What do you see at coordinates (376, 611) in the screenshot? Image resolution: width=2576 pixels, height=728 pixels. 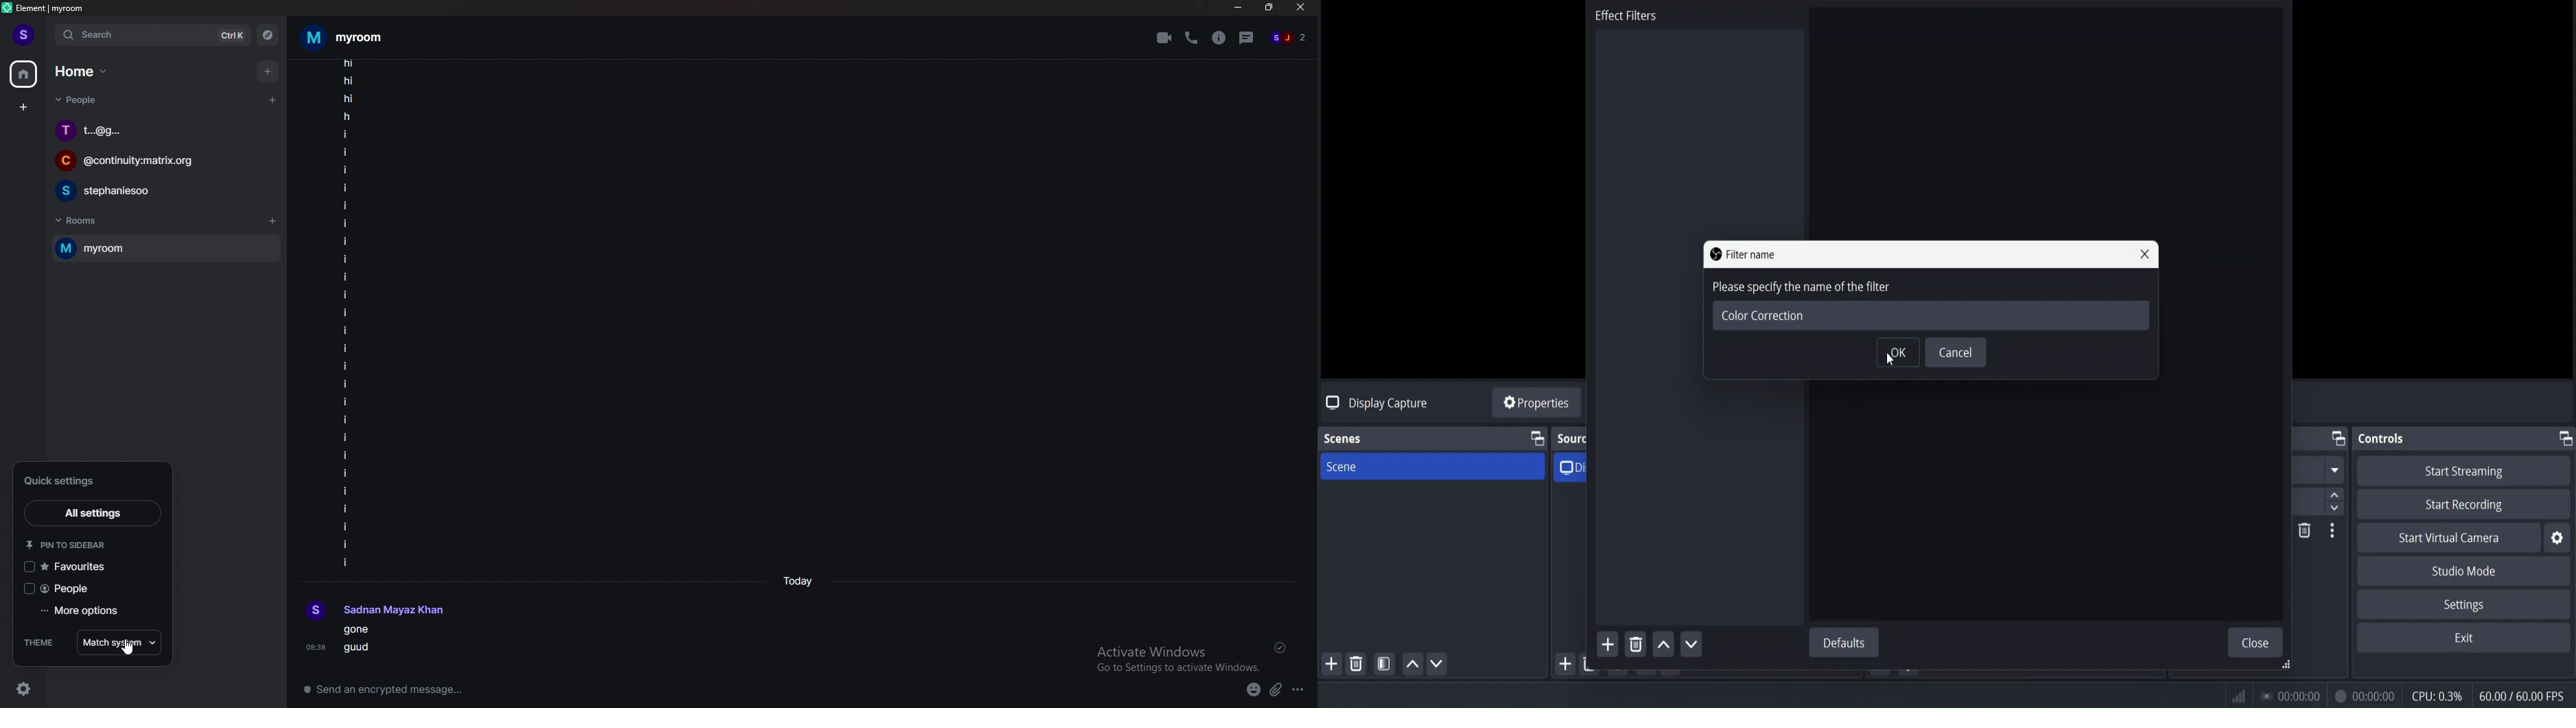 I see `profile` at bounding box center [376, 611].